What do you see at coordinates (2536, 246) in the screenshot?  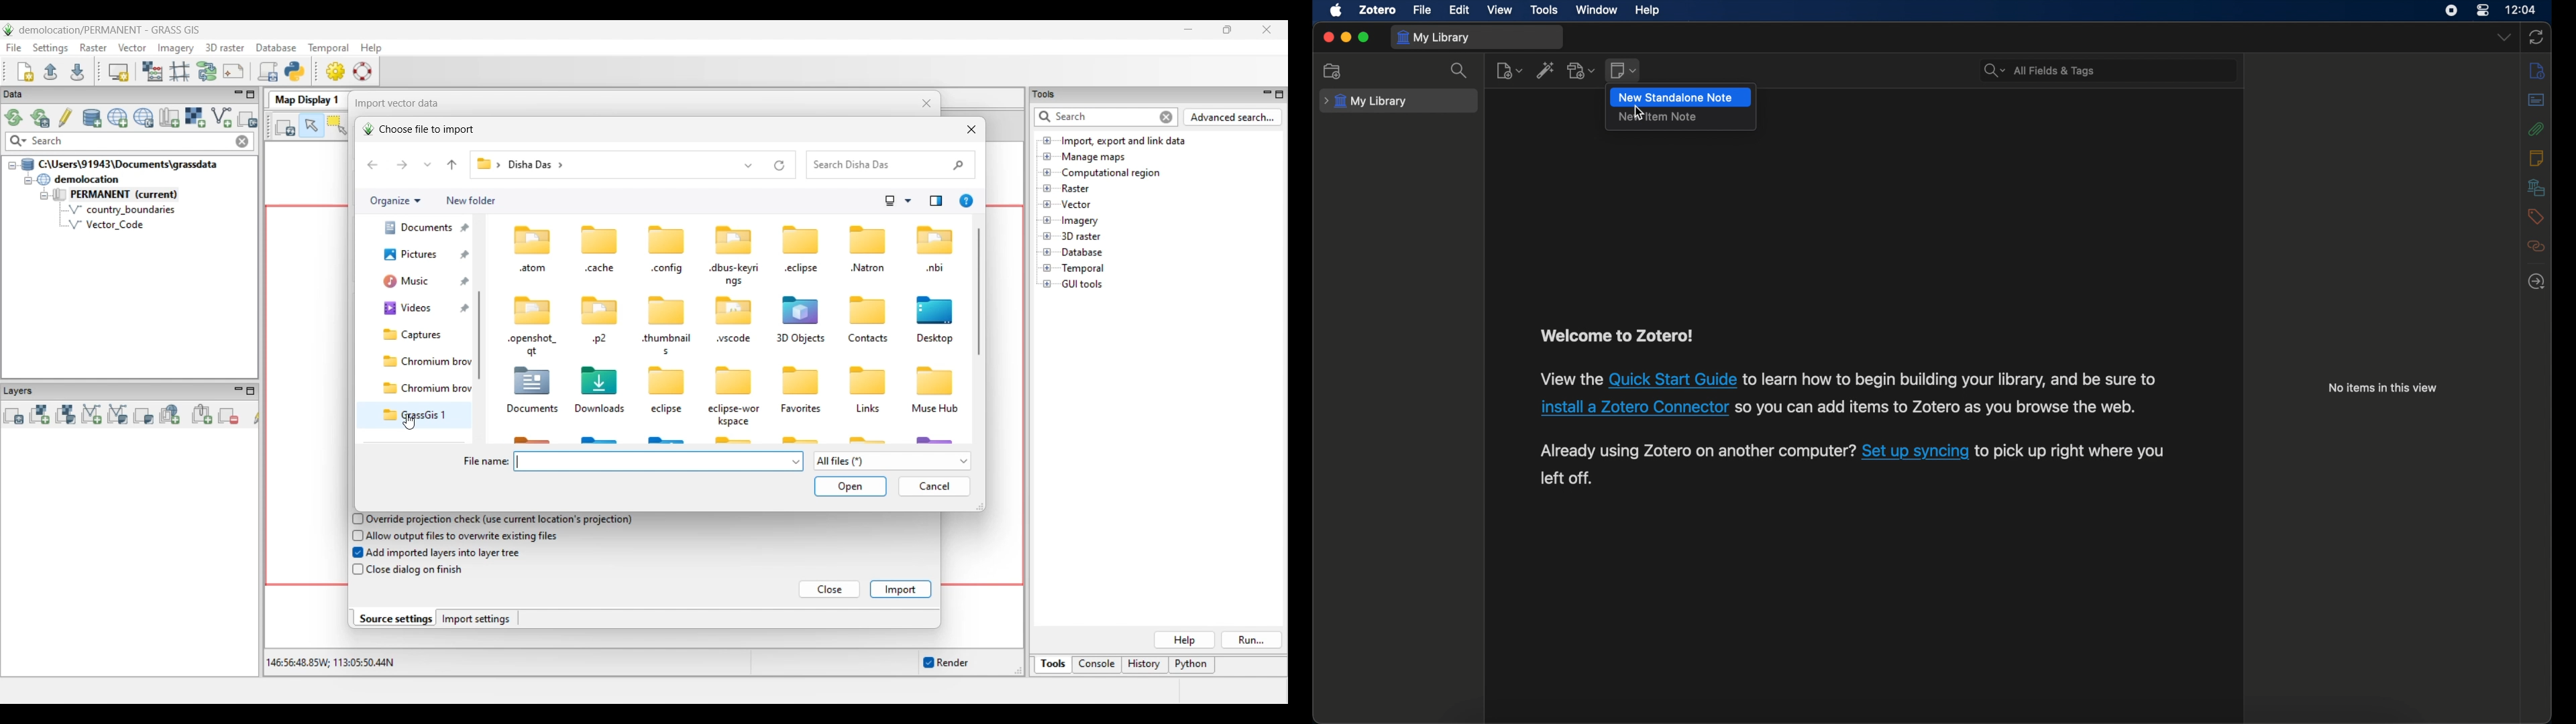 I see `related` at bounding box center [2536, 246].